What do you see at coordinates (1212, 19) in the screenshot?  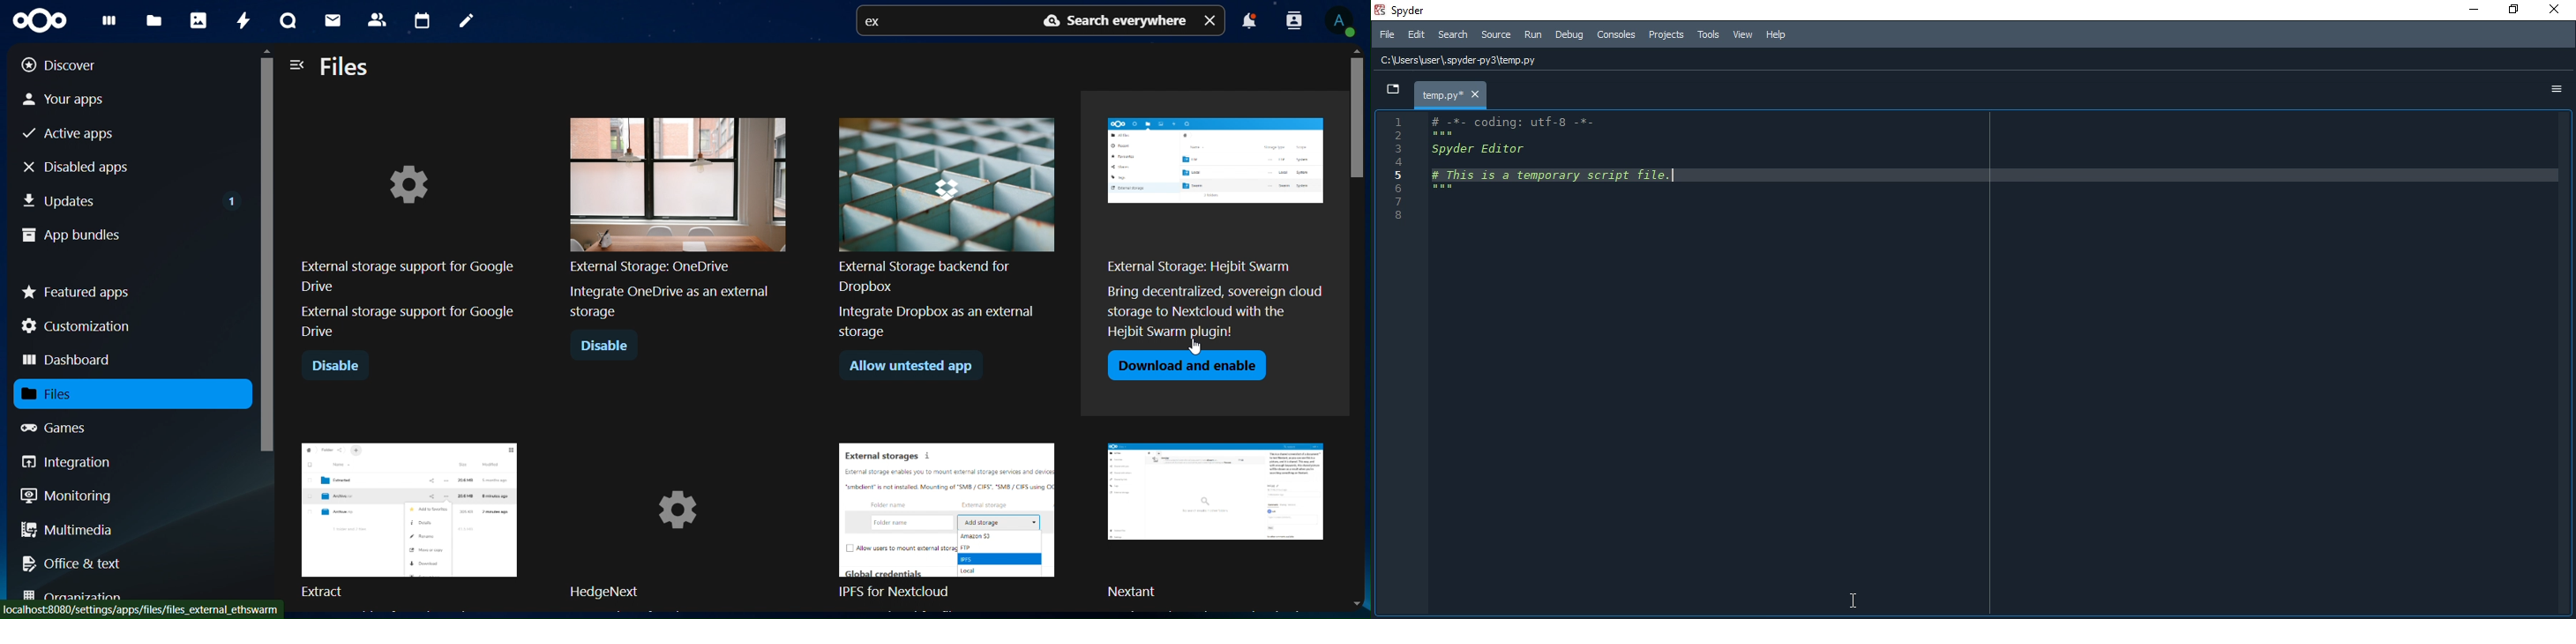 I see `close` at bounding box center [1212, 19].